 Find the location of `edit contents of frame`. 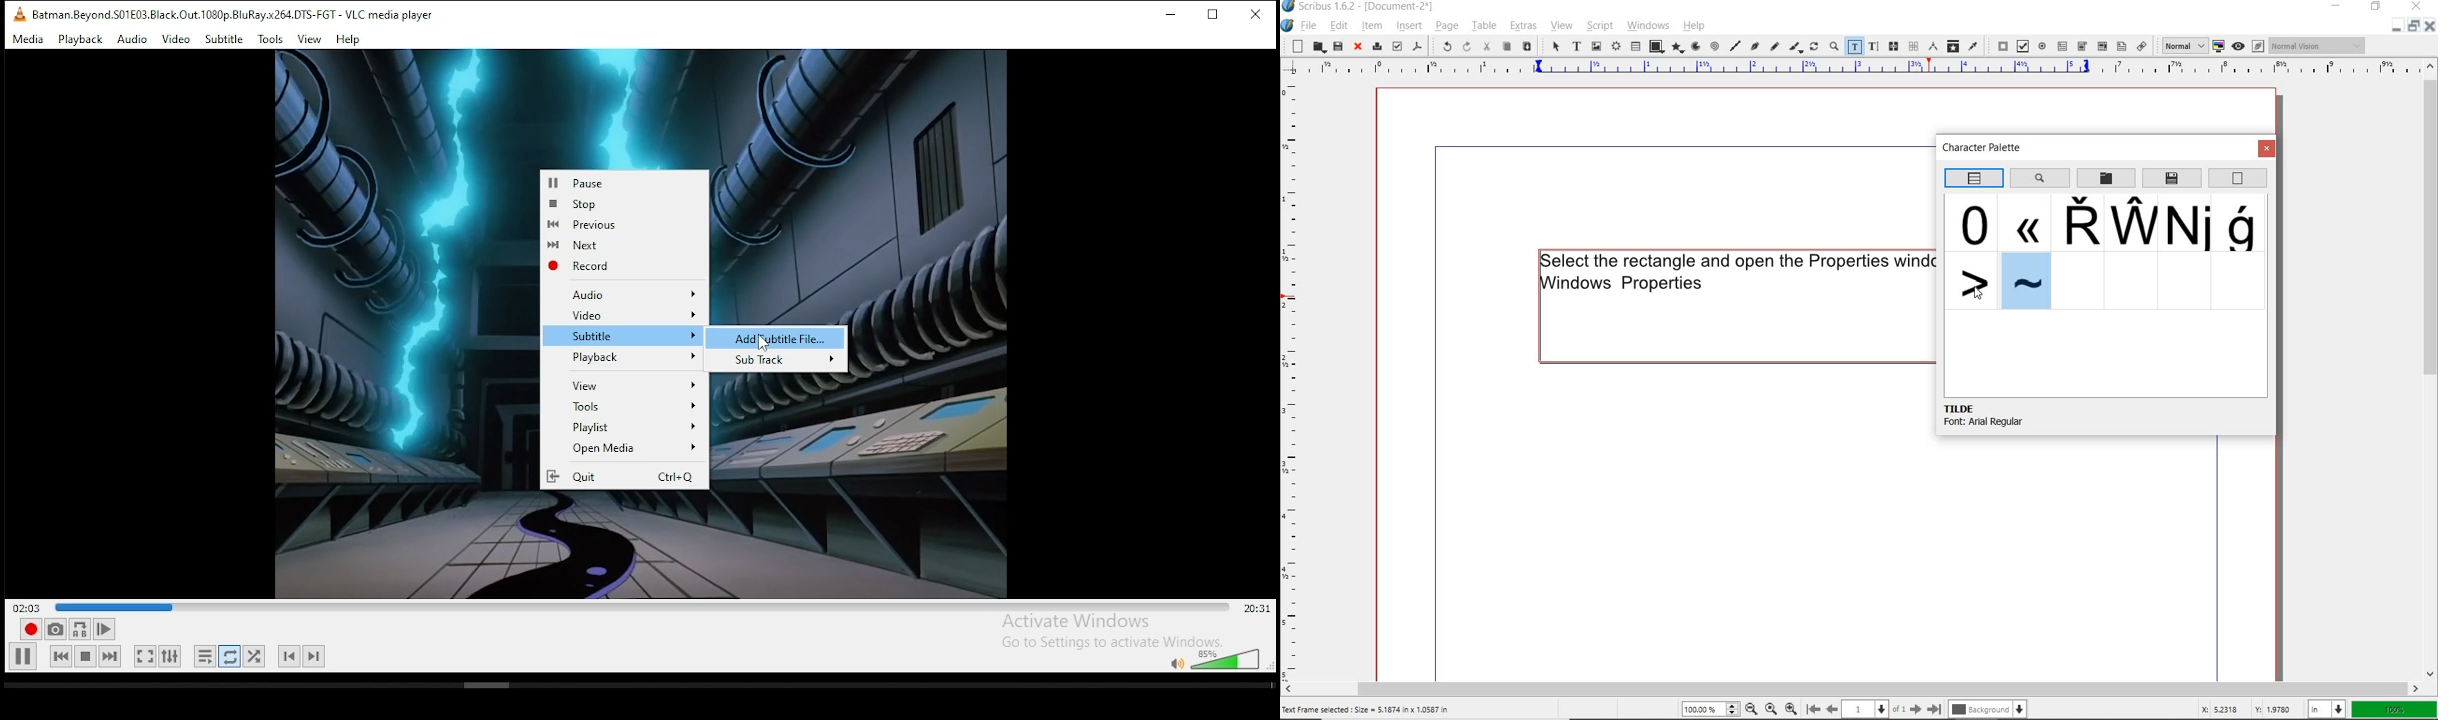

edit contents of frame is located at coordinates (1854, 46).